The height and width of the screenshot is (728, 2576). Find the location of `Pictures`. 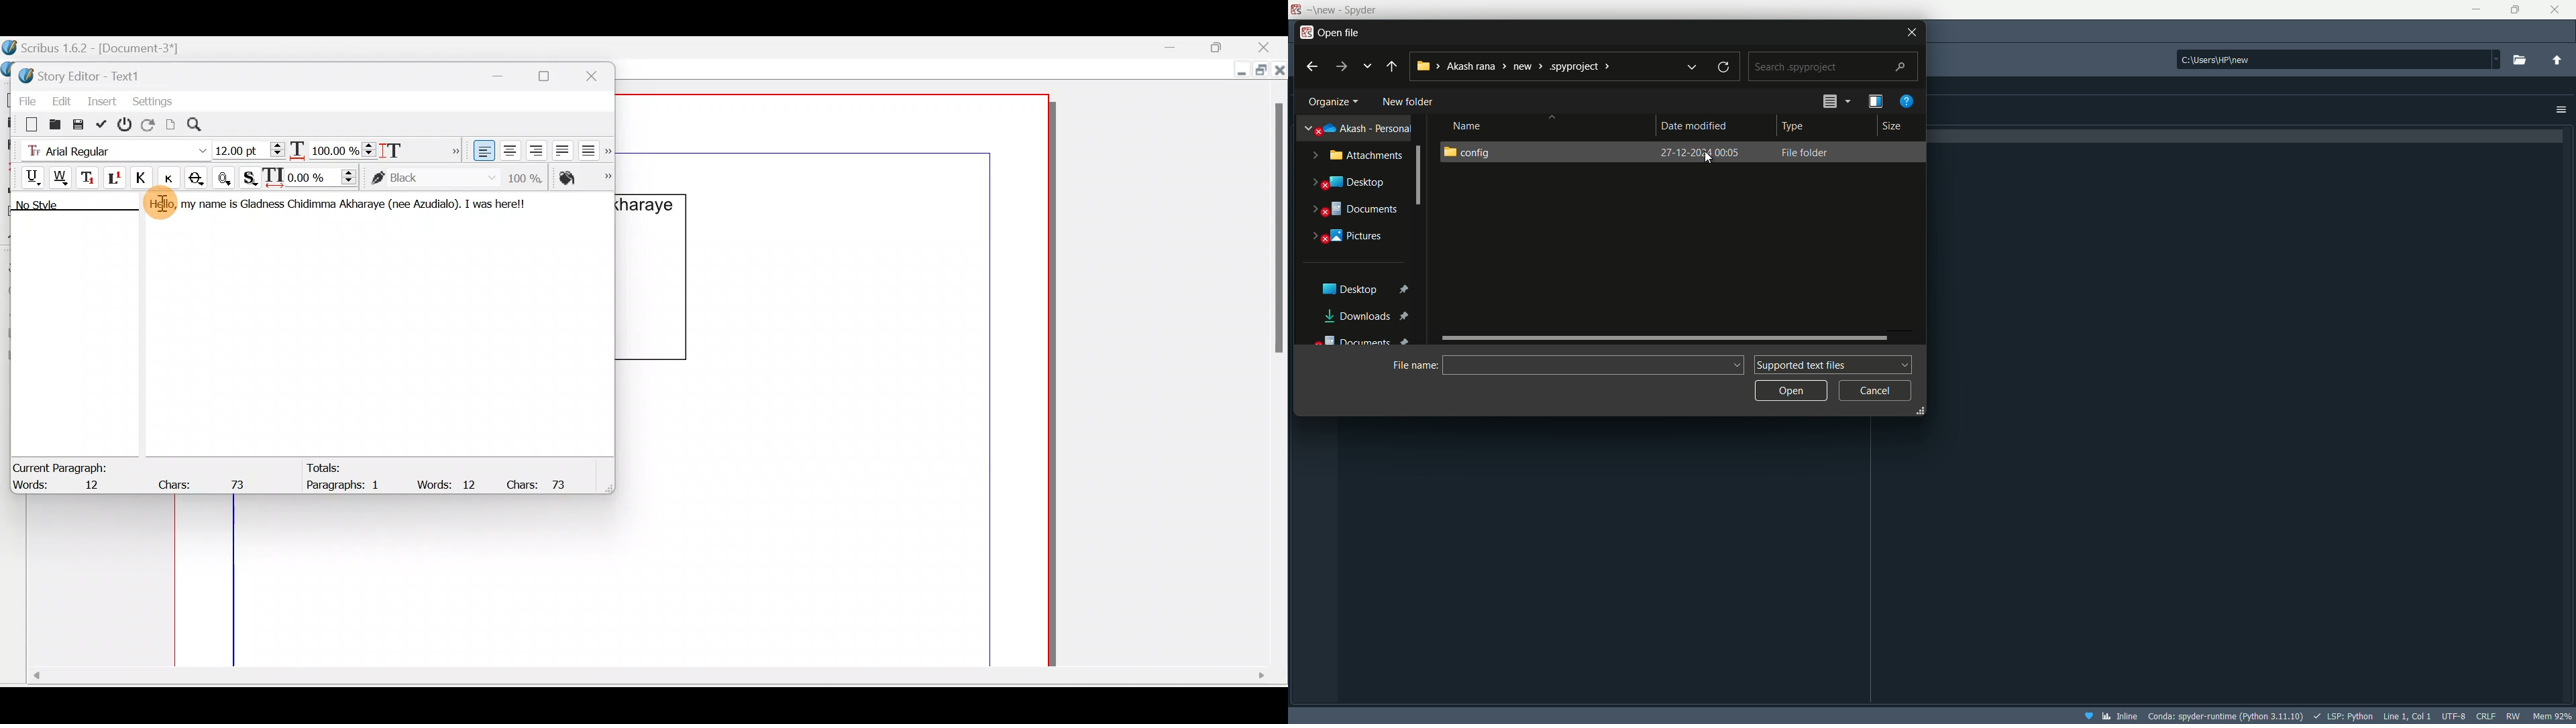

Pictures is located at coordinates (1354, 238).